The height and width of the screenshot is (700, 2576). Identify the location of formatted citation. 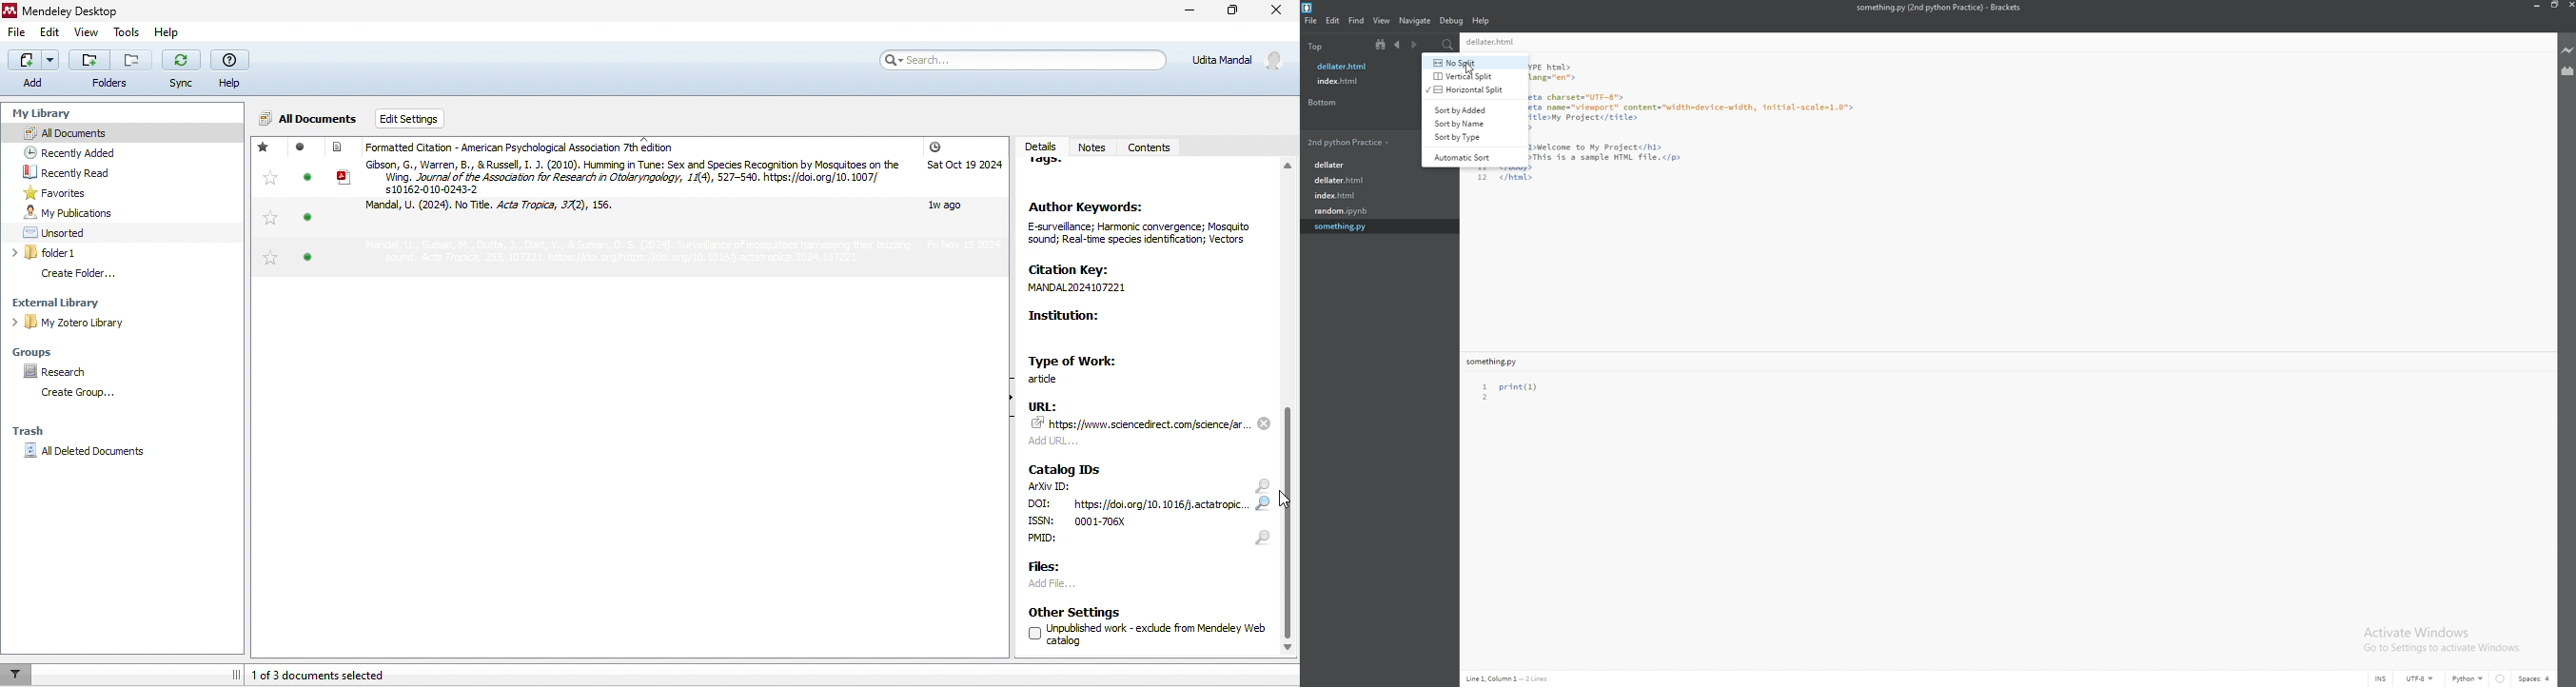
(512, 147).